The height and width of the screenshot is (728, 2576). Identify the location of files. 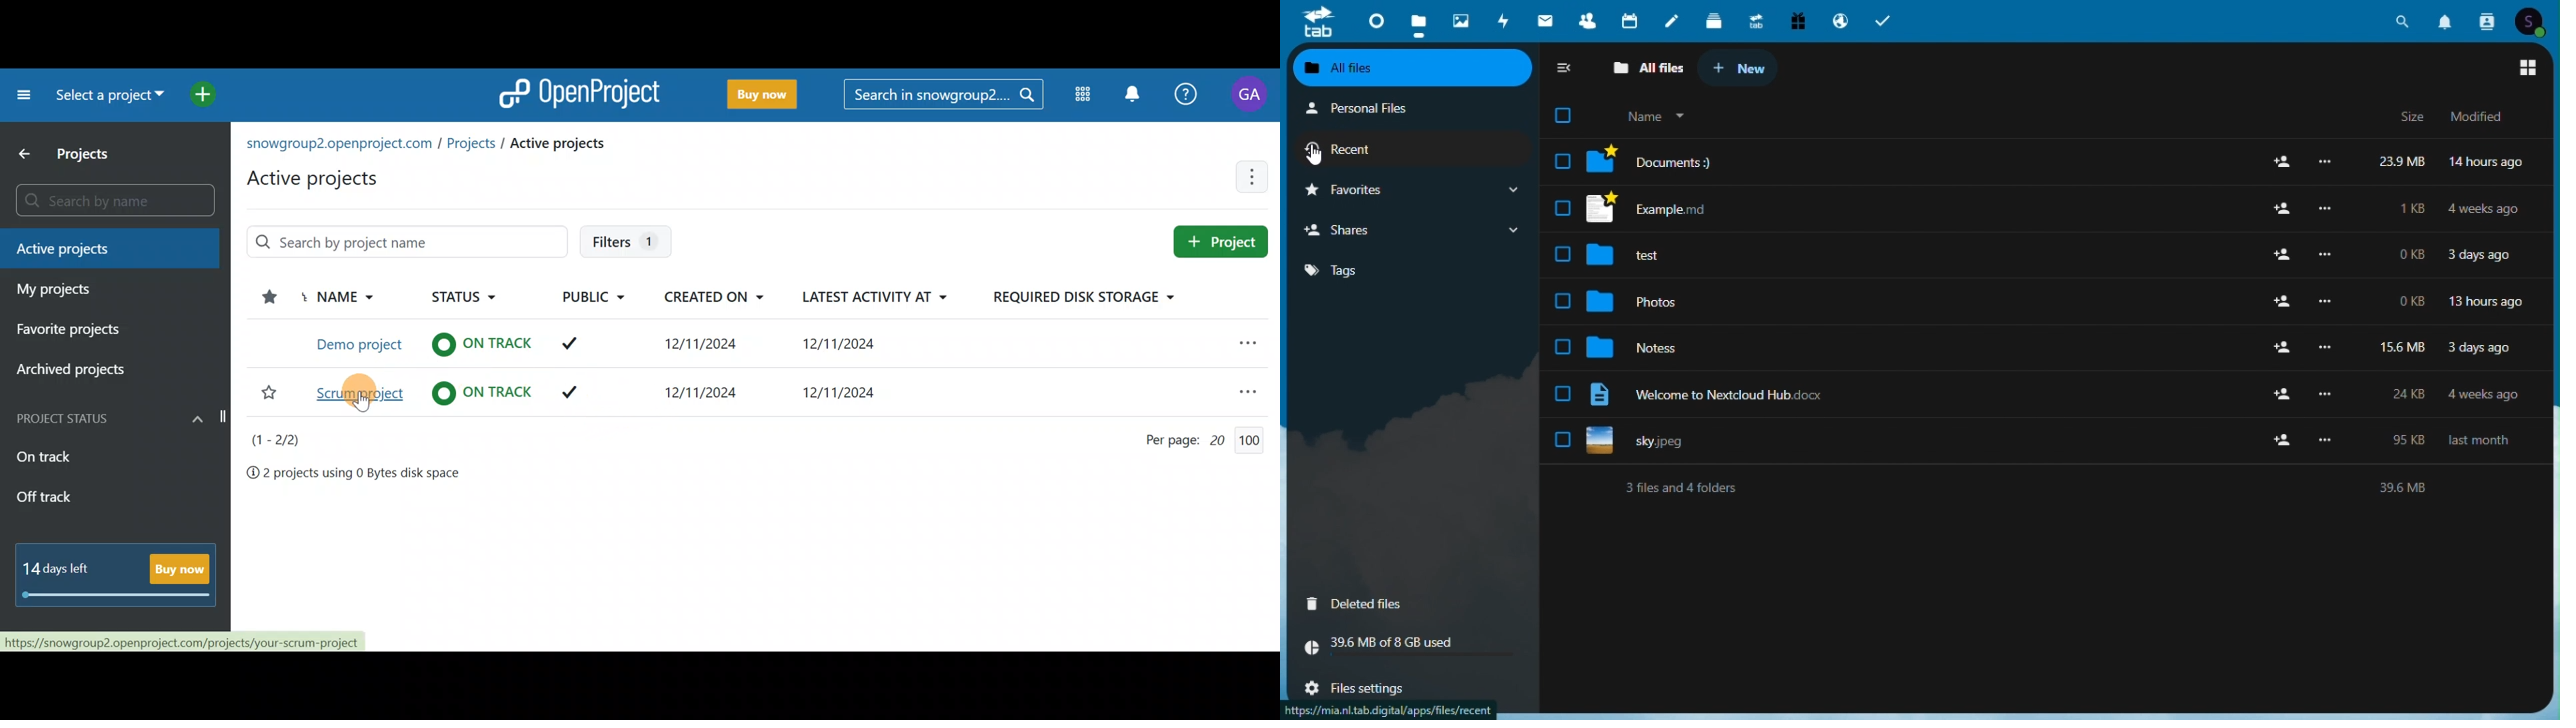
(1418, 20).